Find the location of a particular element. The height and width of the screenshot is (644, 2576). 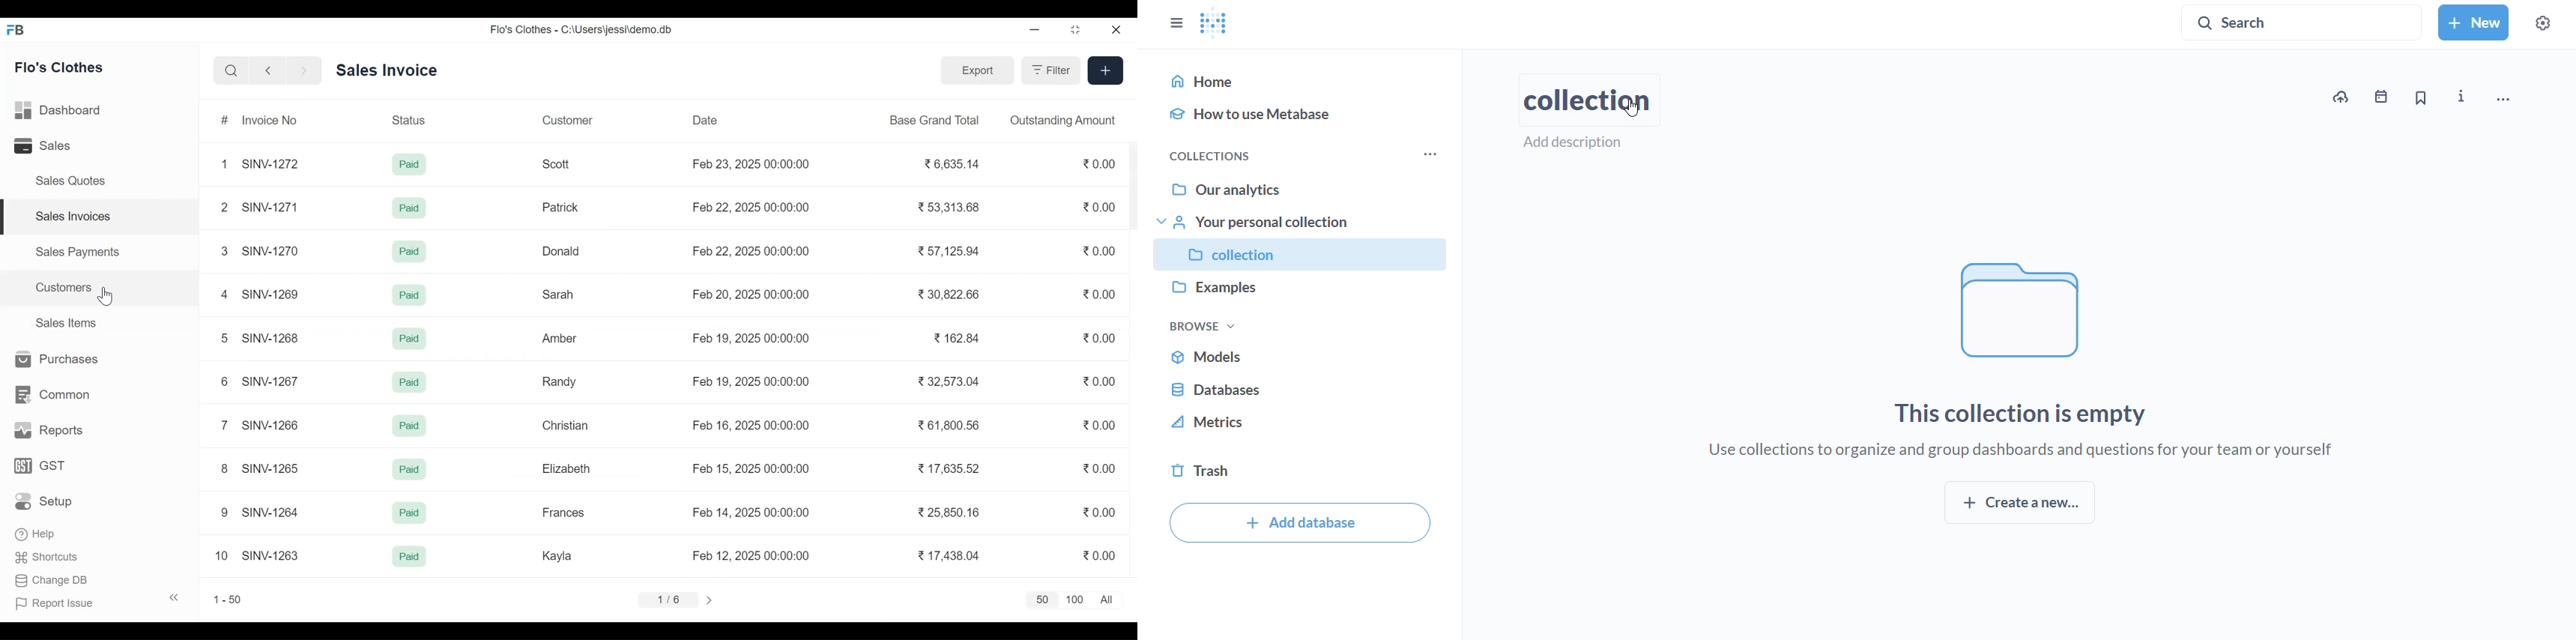

Sales Invoice is located at coordinates (390, 71).